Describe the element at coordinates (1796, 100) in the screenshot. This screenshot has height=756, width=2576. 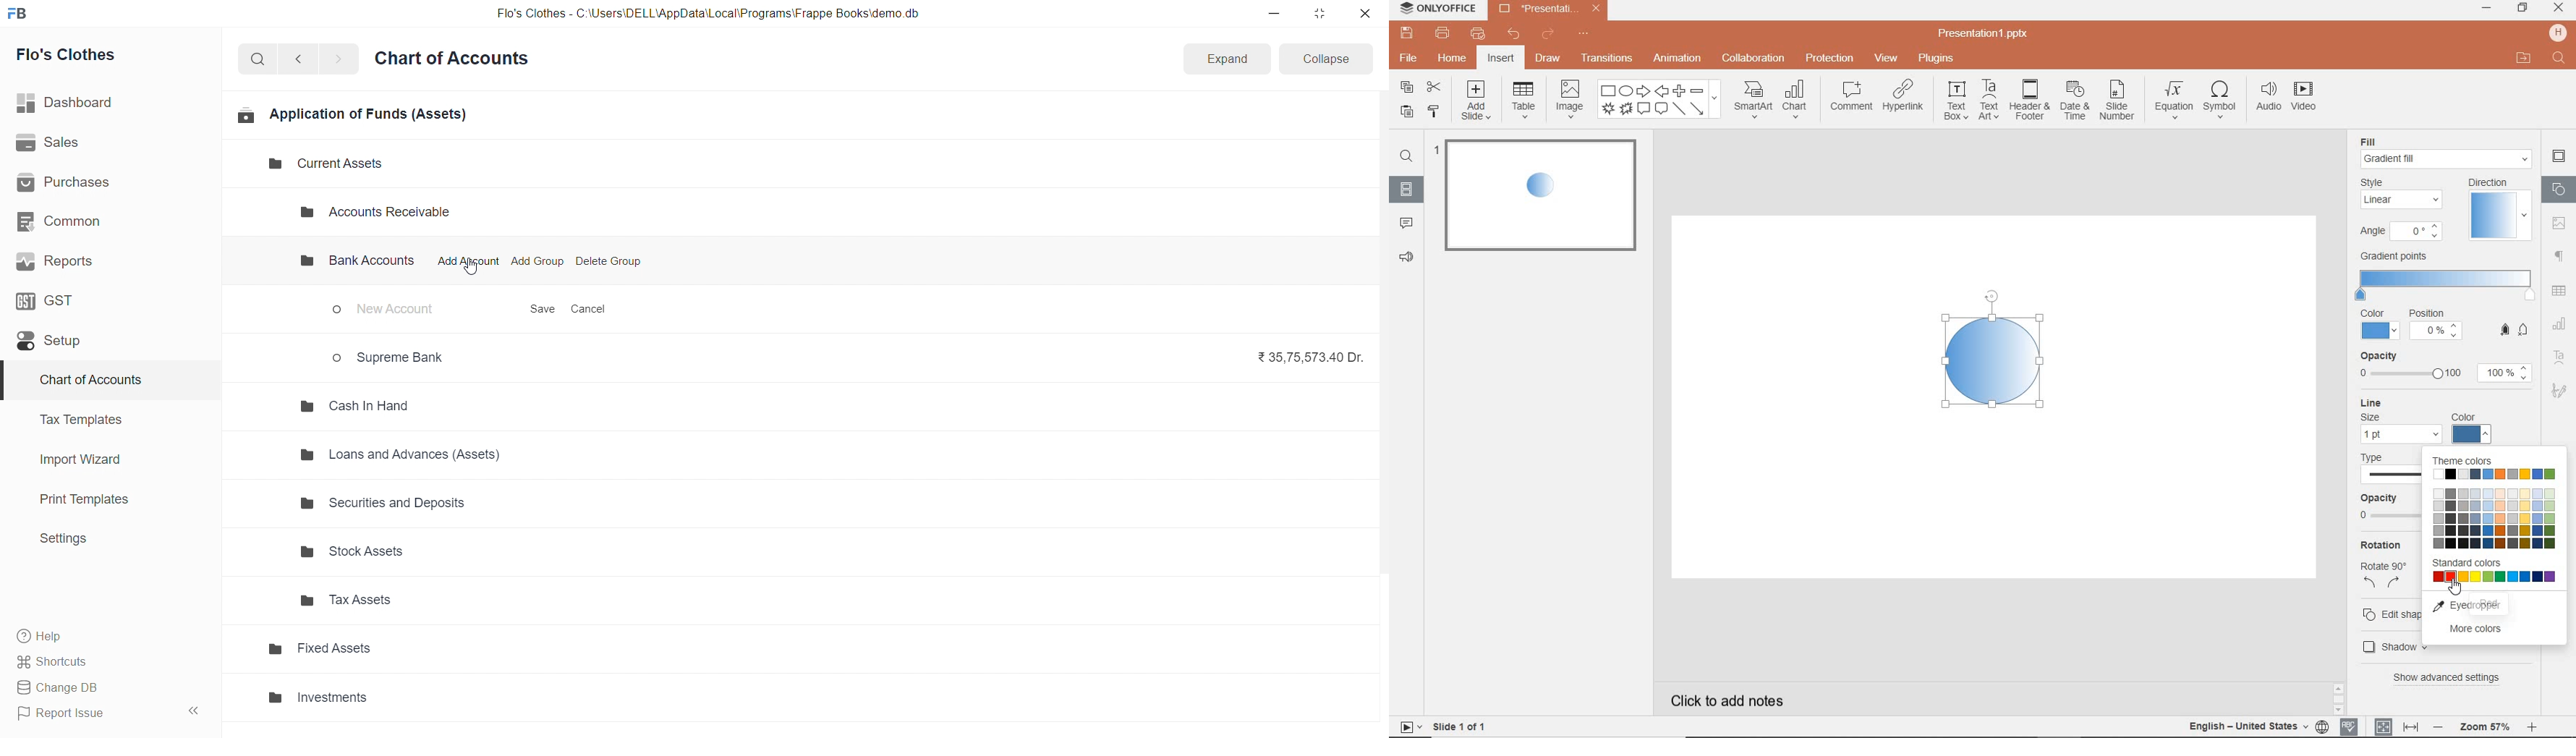
I see `chart` at that location.